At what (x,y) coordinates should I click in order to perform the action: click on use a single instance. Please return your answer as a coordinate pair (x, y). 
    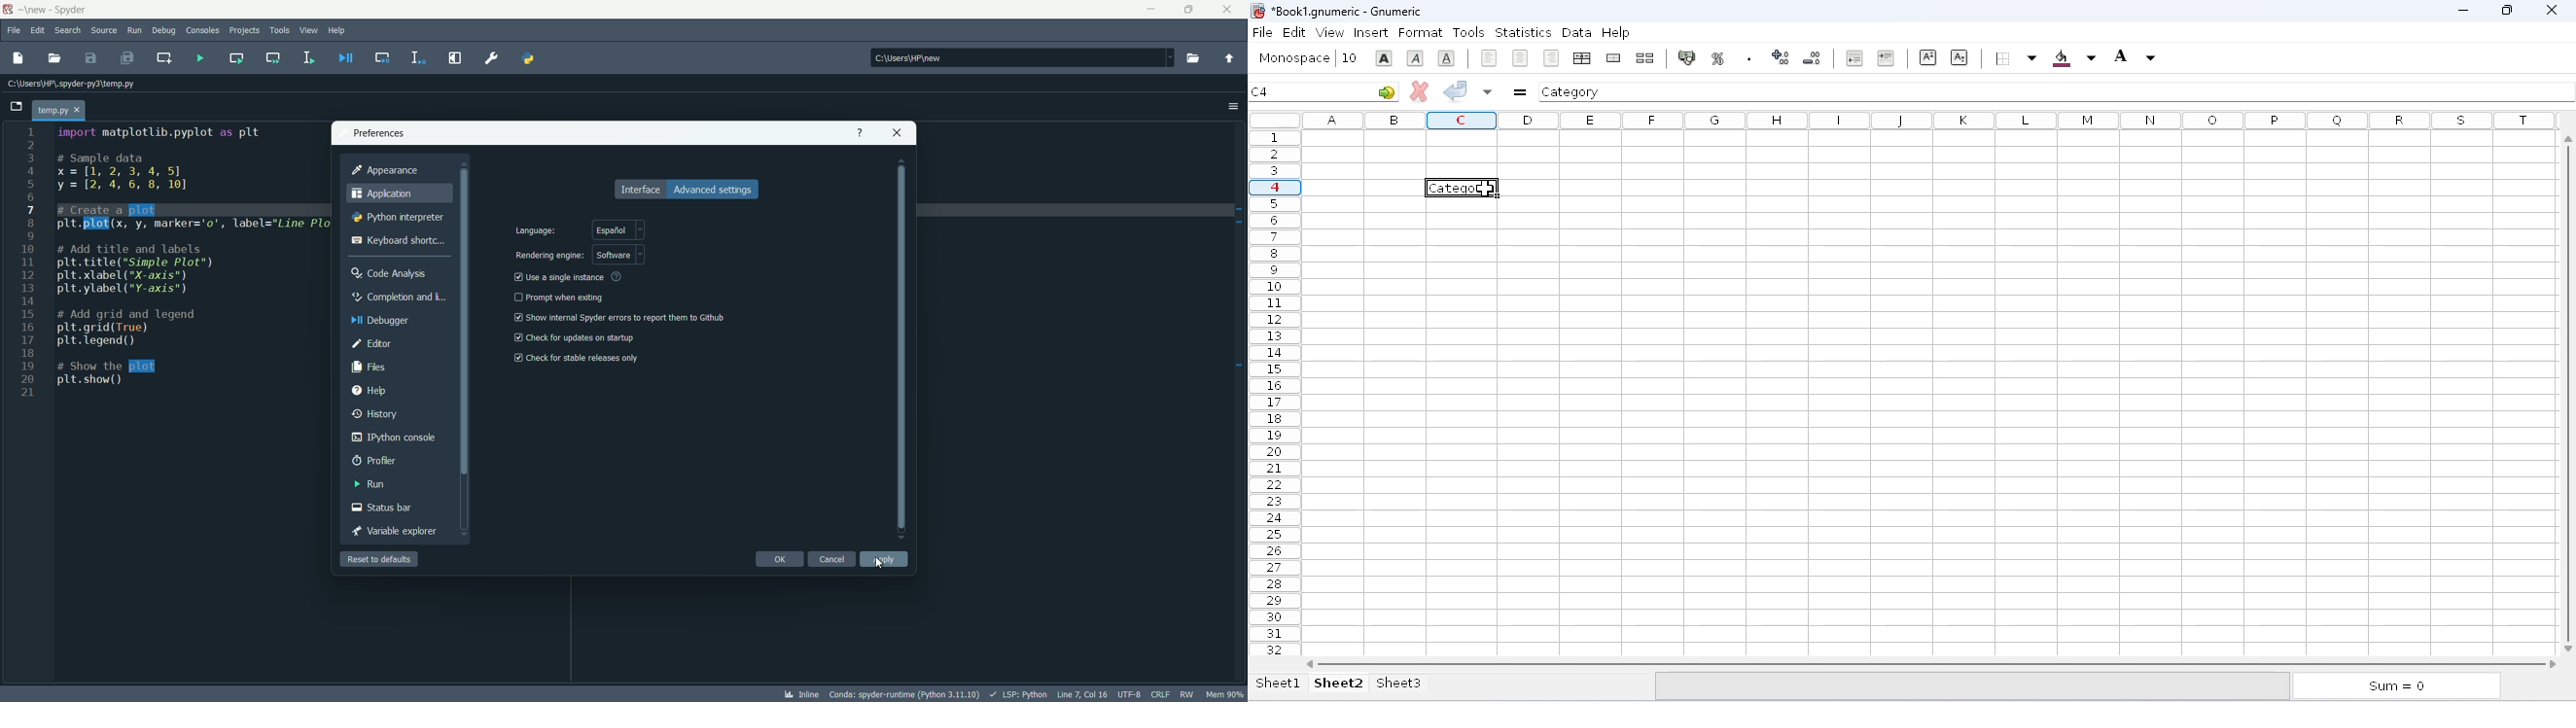
    Looking at the image, I should click on (566, 277).